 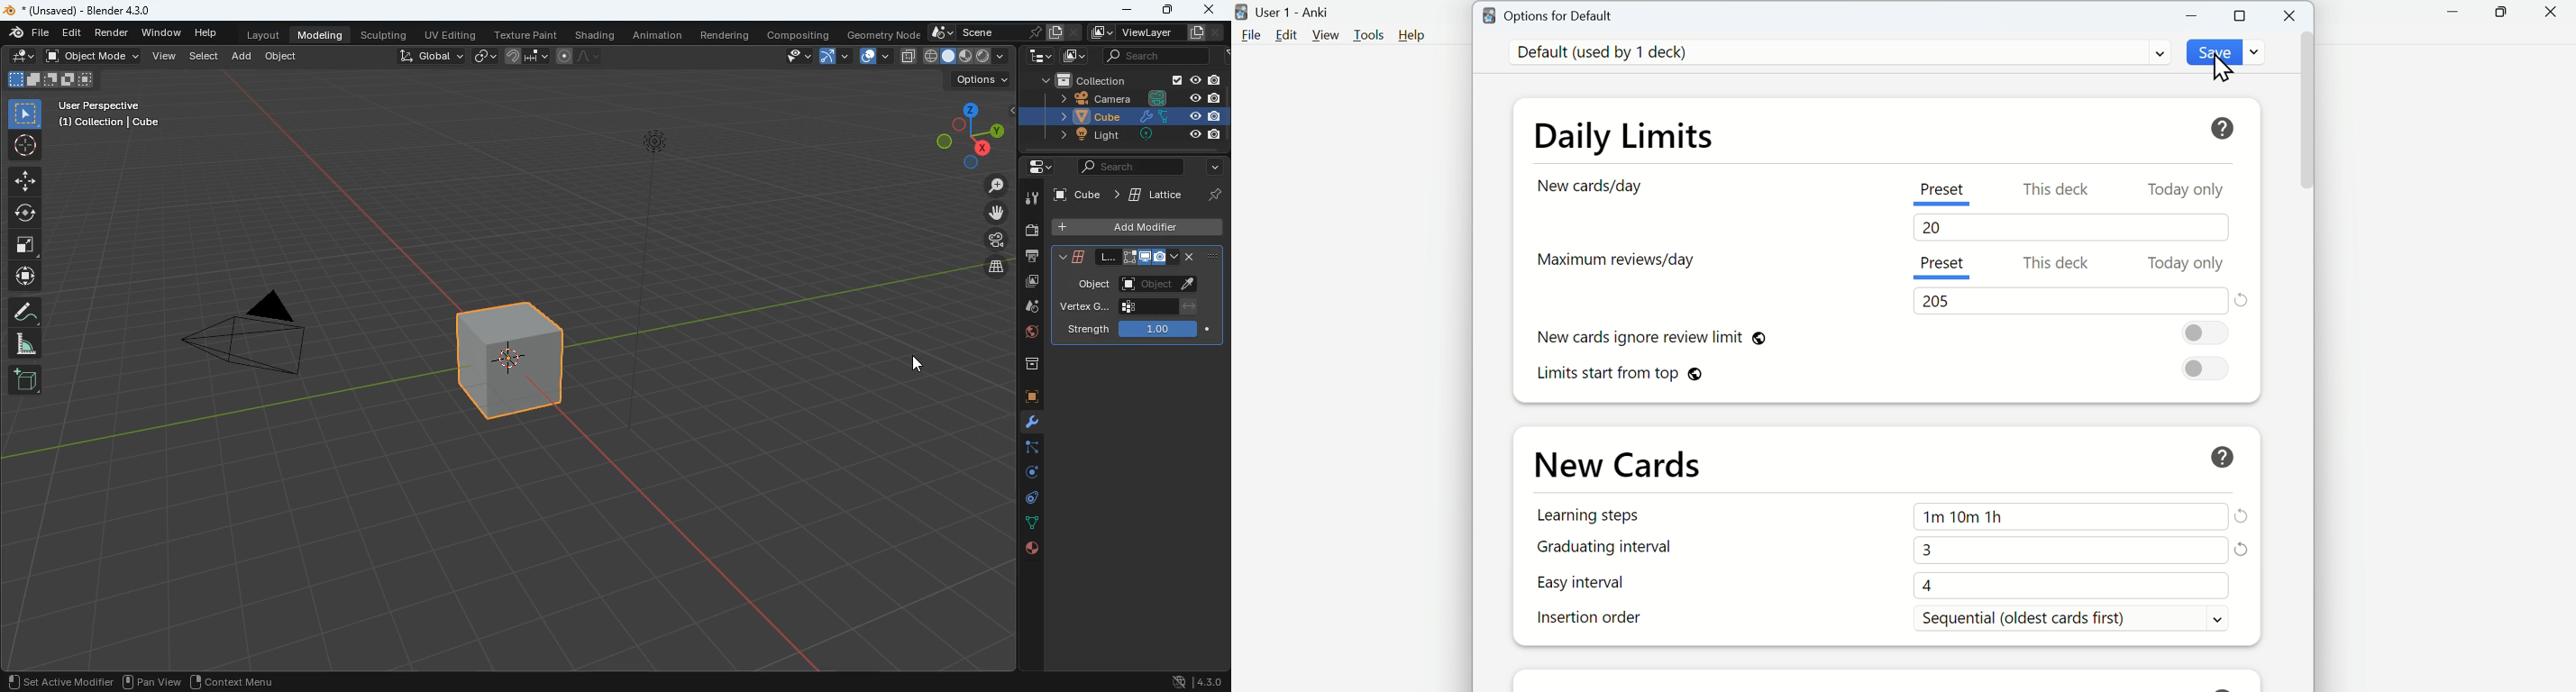 What do you see at coordinates (29, 246) in the screenshot?
I see `fullscreen` at bounding box center [29, 246].